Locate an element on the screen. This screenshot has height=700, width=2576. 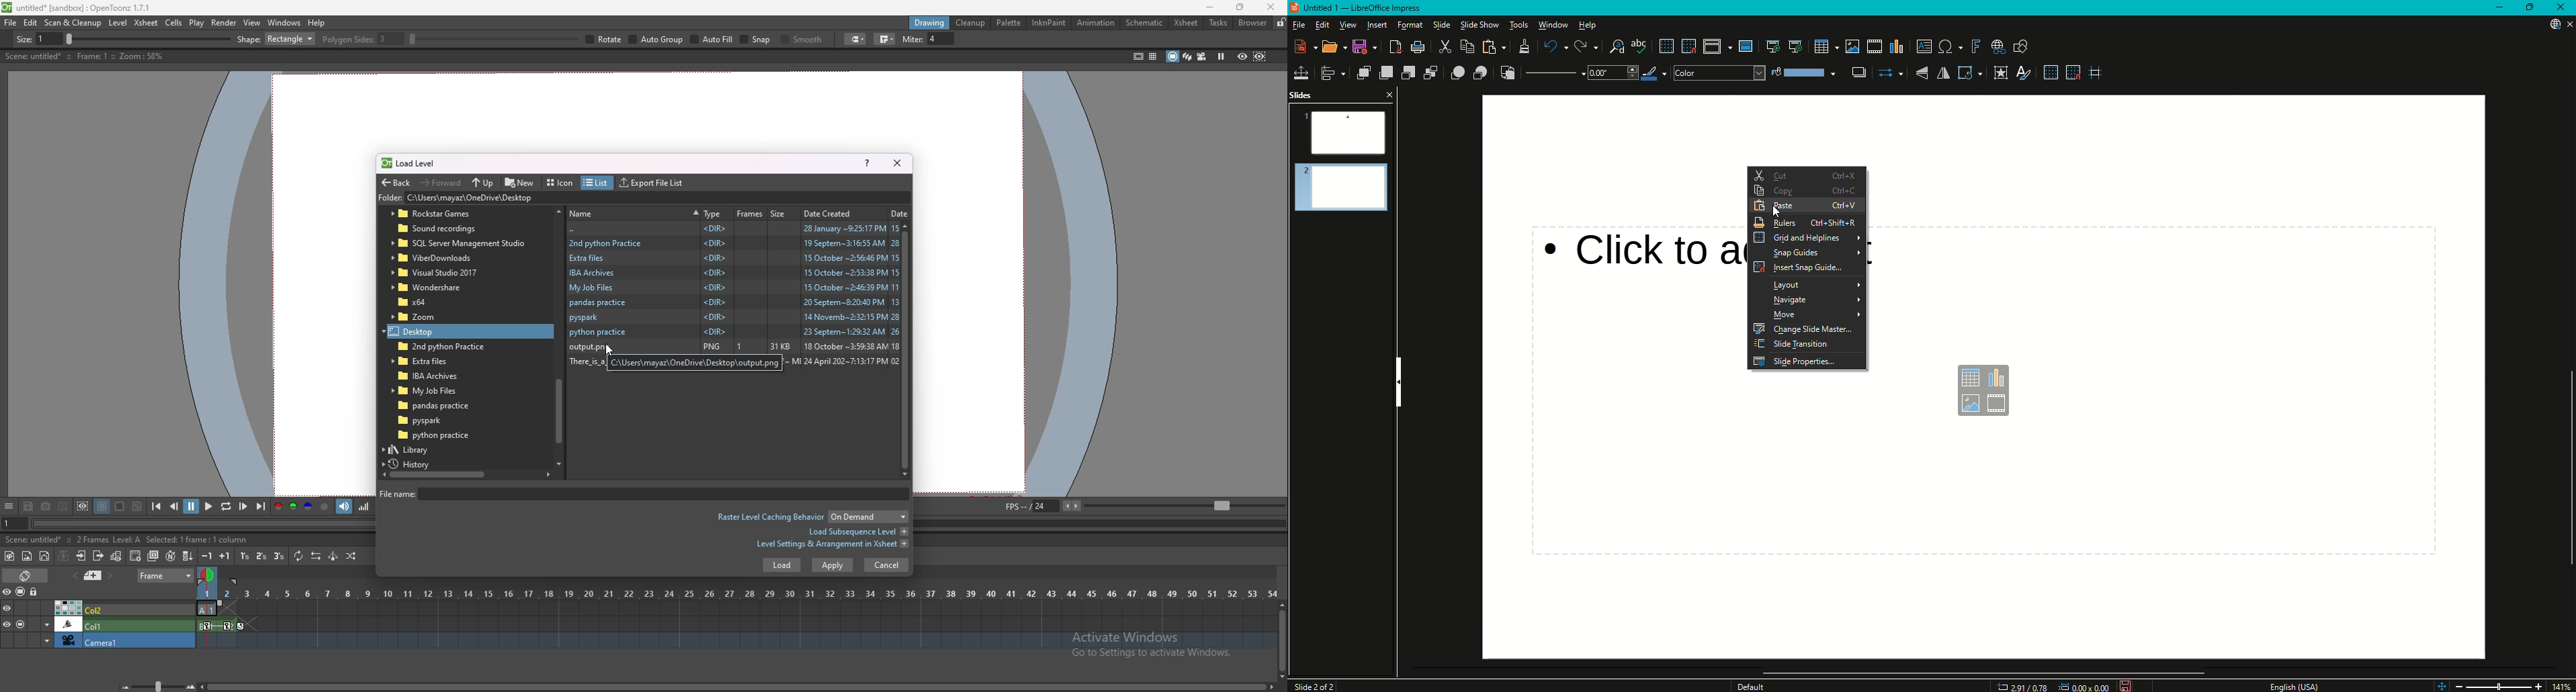
Restore is located at coordinates (2531, 8).